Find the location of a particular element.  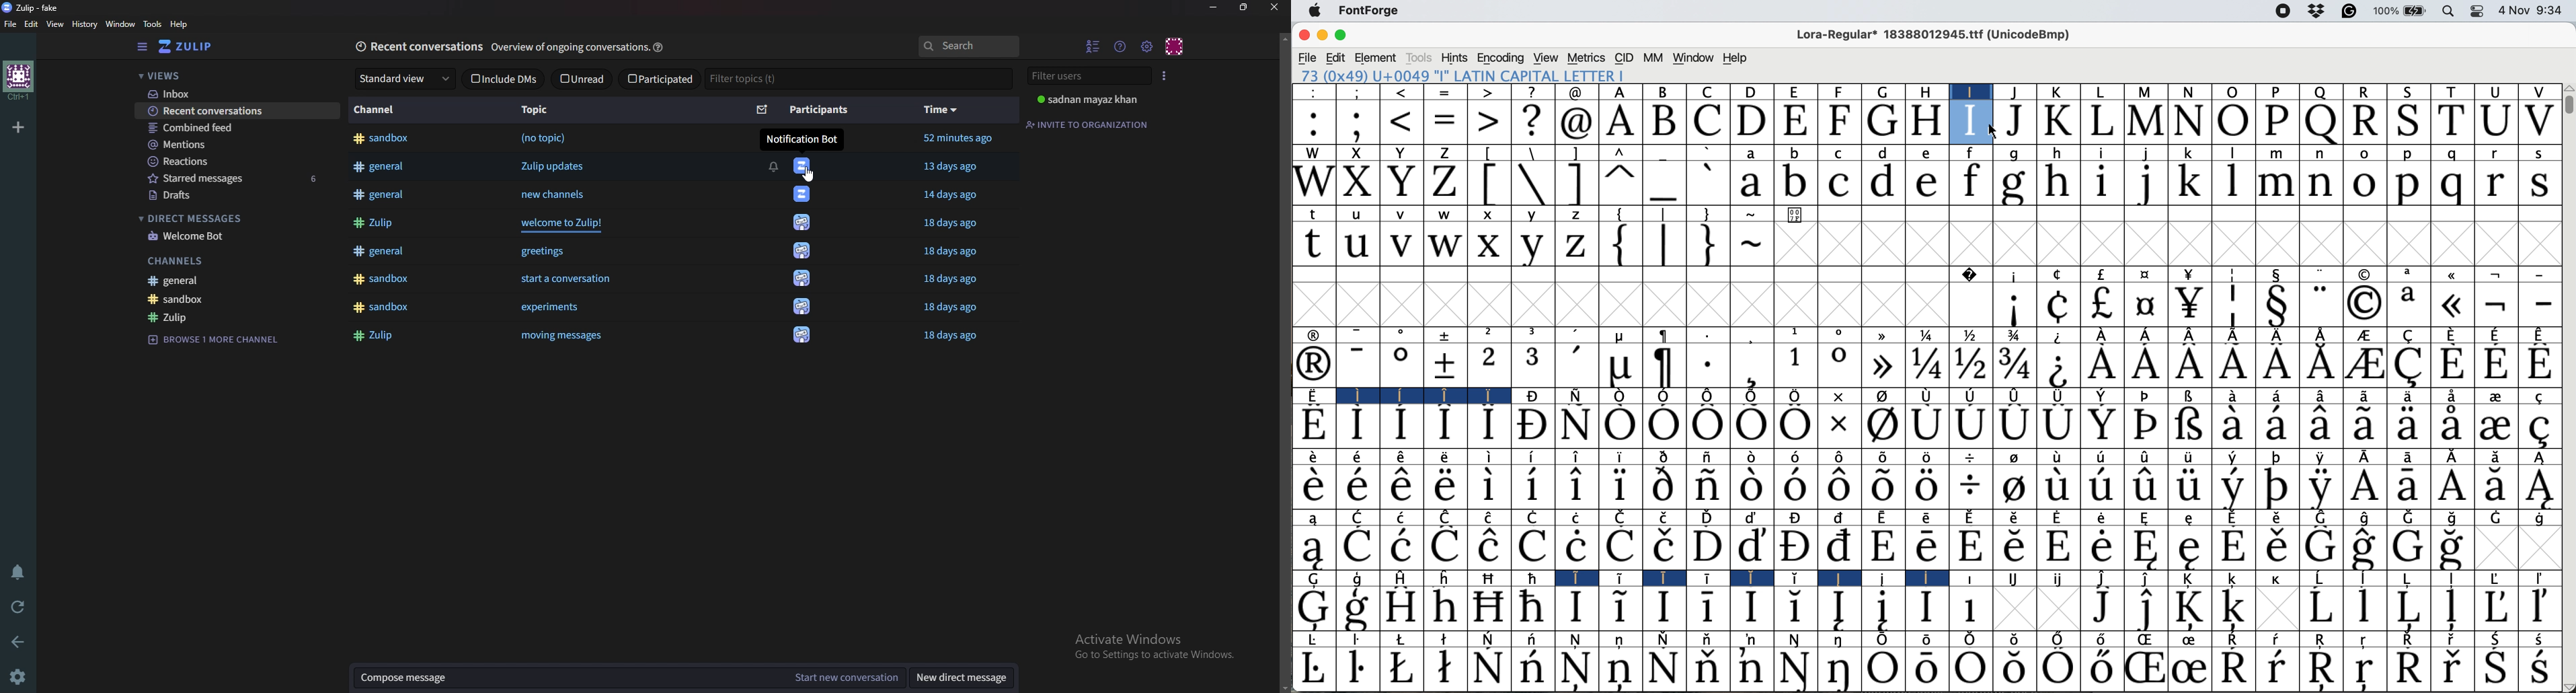

Symbol is located at coordinates (1401, 426).